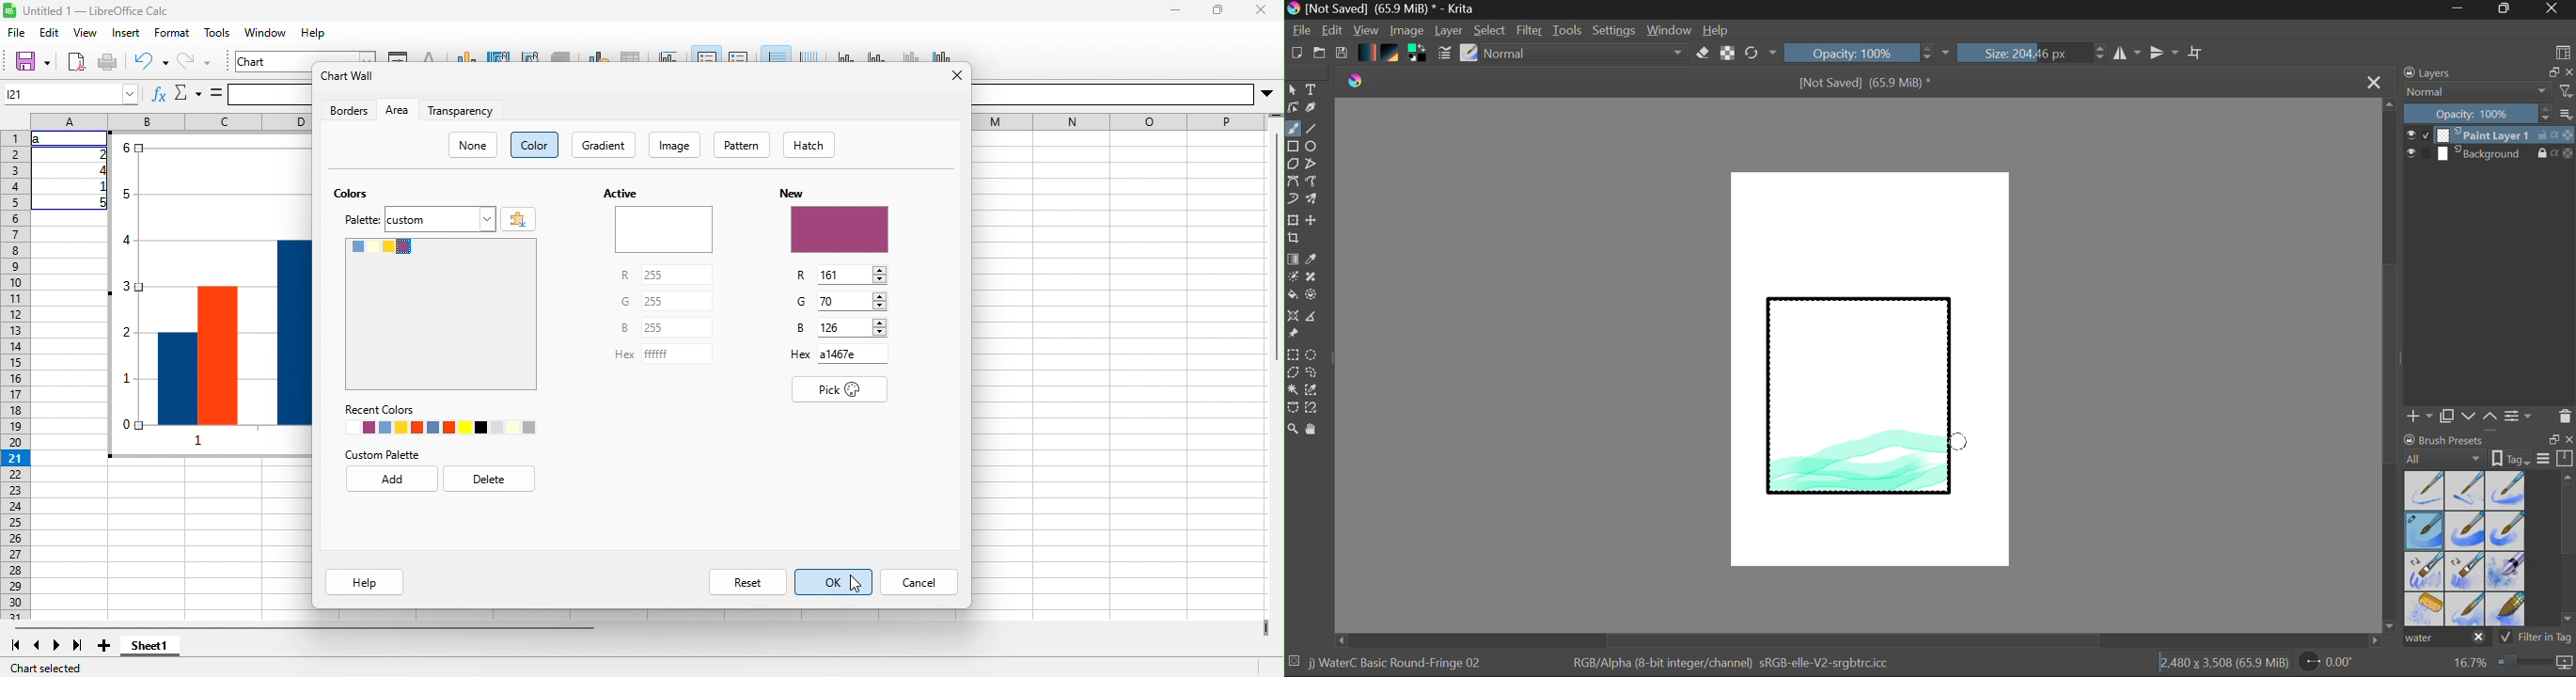  Describe the element at coordinates (1312, 88) in the screenshot. I see `Text` at that location.